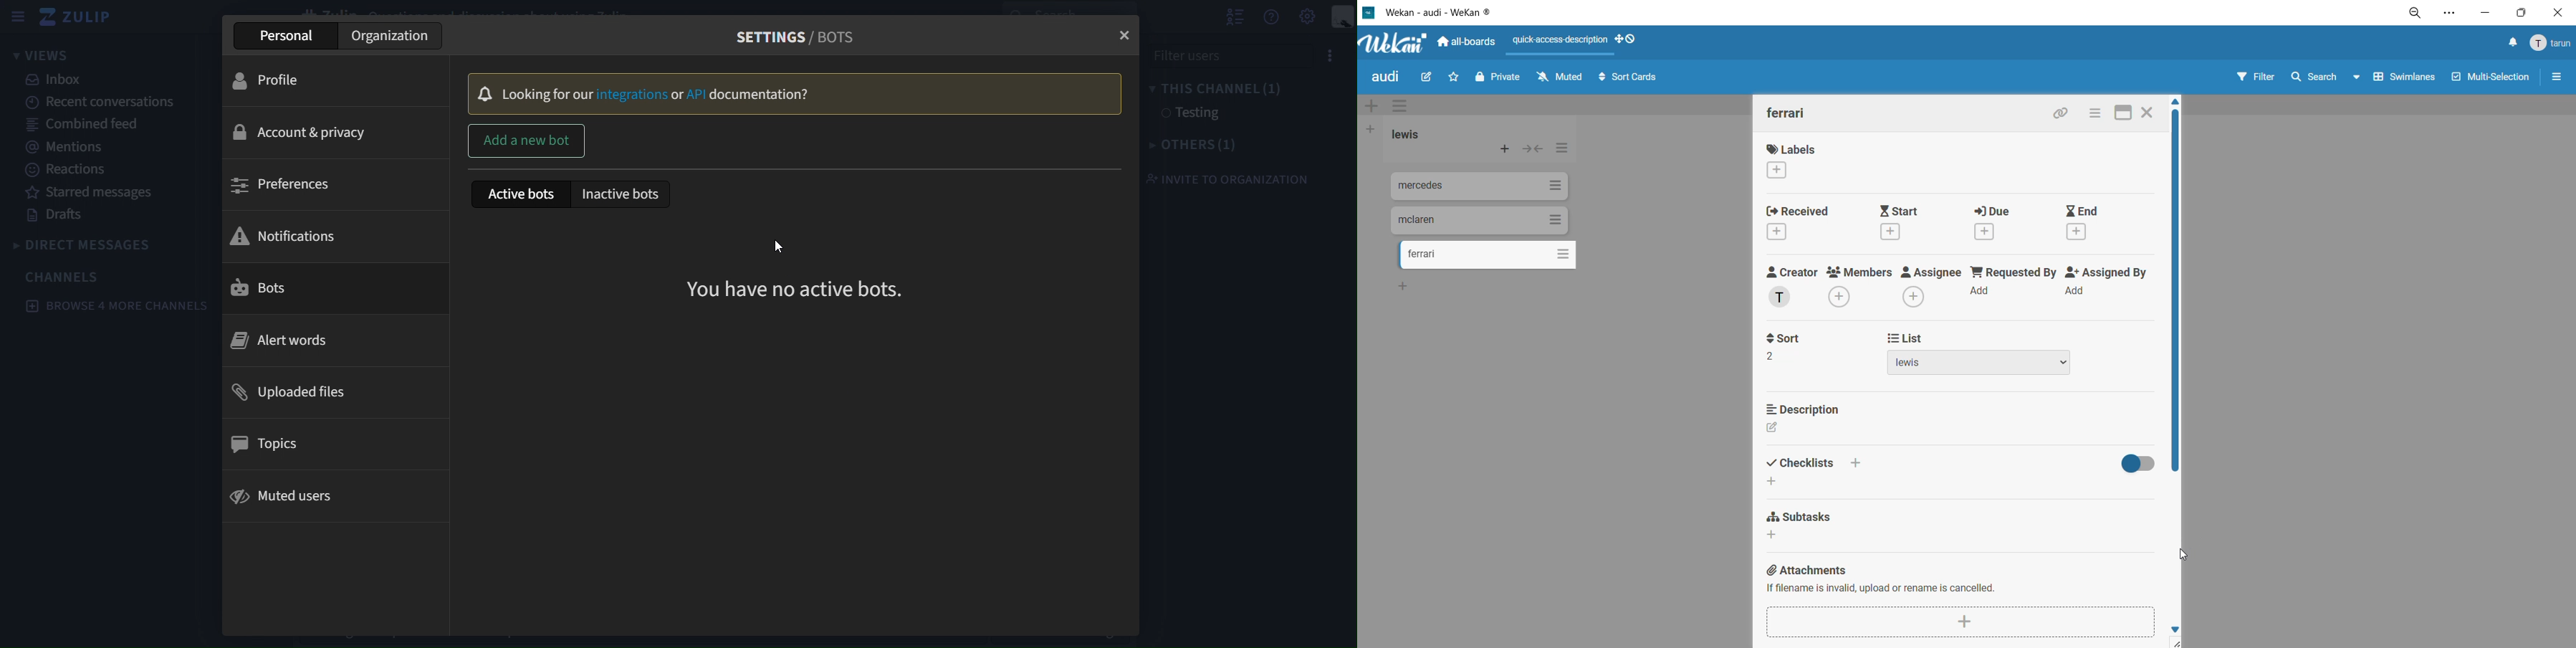 This screenshot has width=2576, height=672. Describe the element at coordinates (2418, 13) in the screenshot. I see `zoom` at that location.